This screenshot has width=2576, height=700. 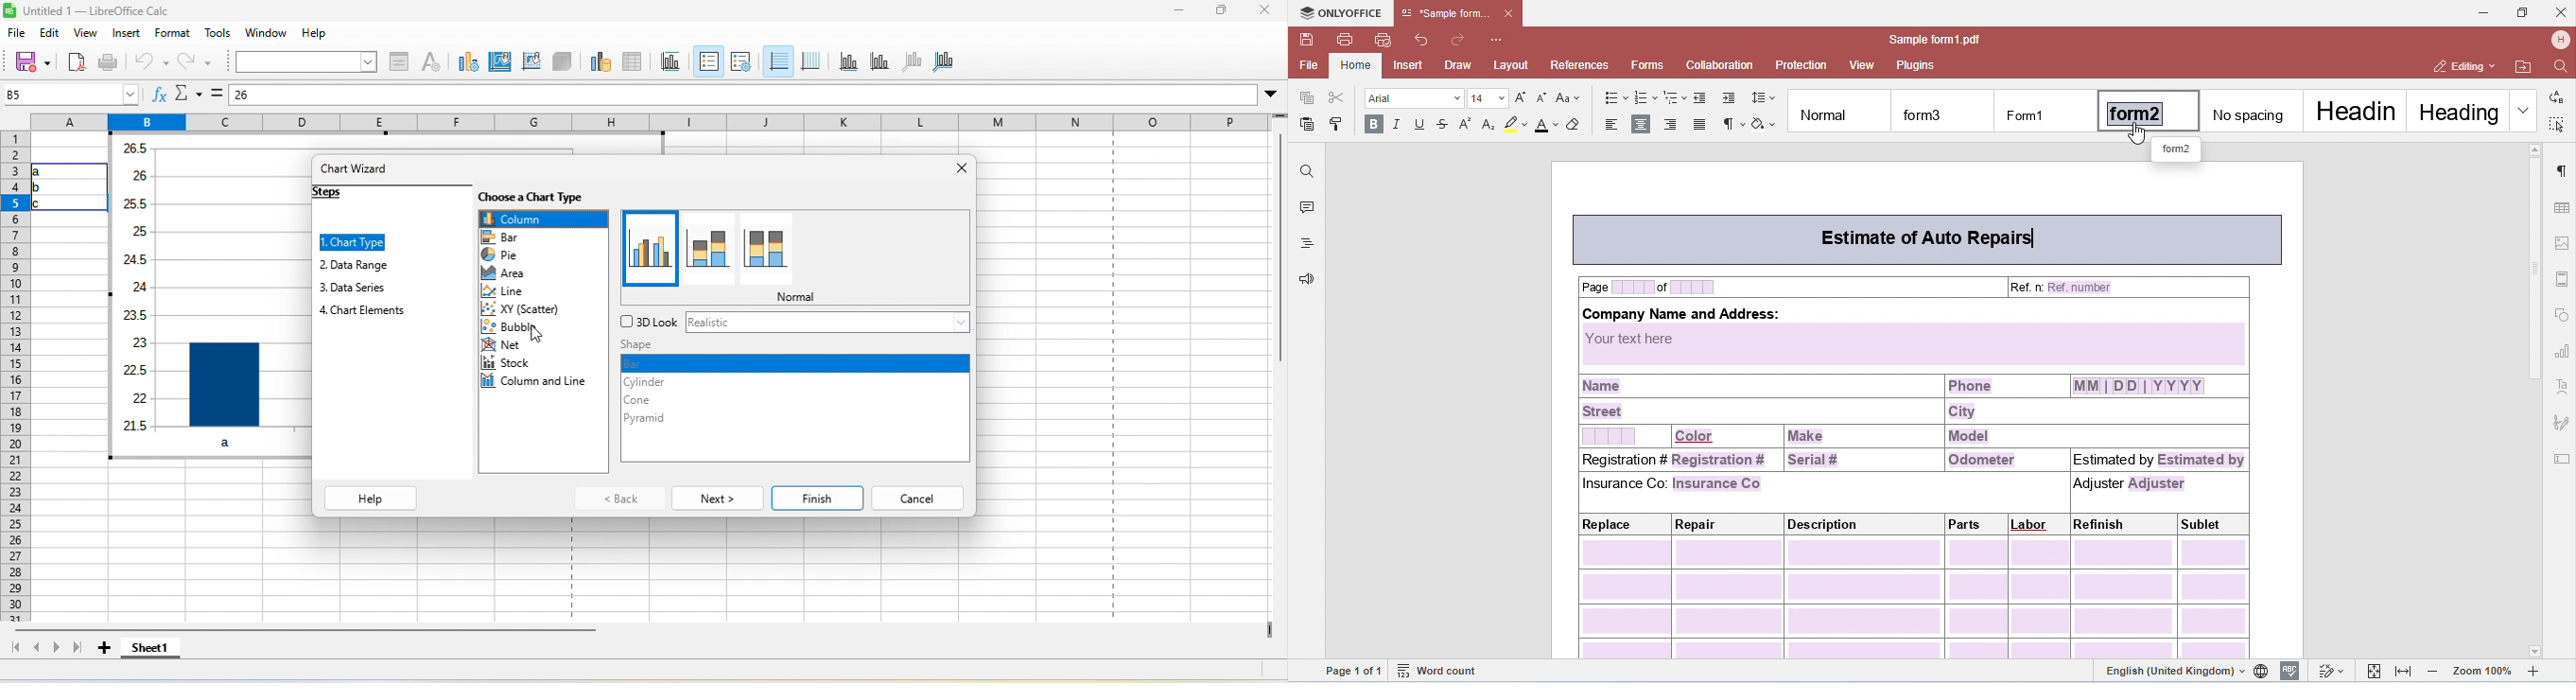 I want to click on net, so click(x=524, y=346).